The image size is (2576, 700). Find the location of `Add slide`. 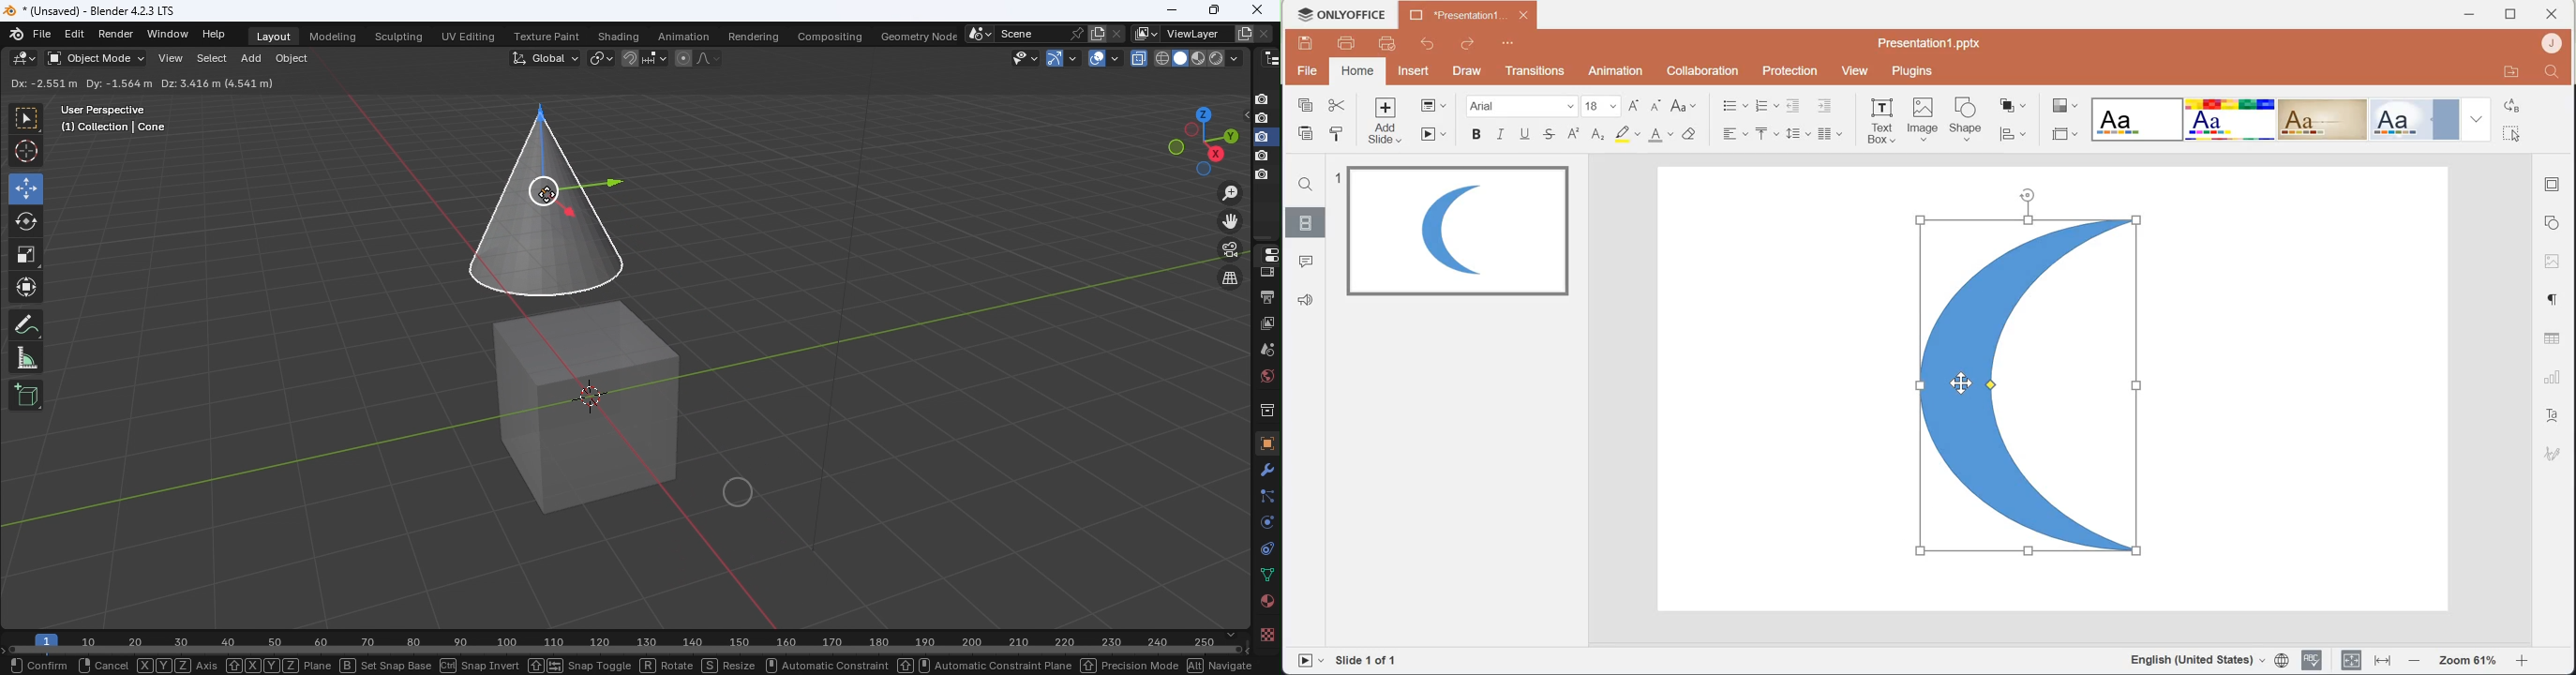

Add slide is located at coordinates (1389, 122).